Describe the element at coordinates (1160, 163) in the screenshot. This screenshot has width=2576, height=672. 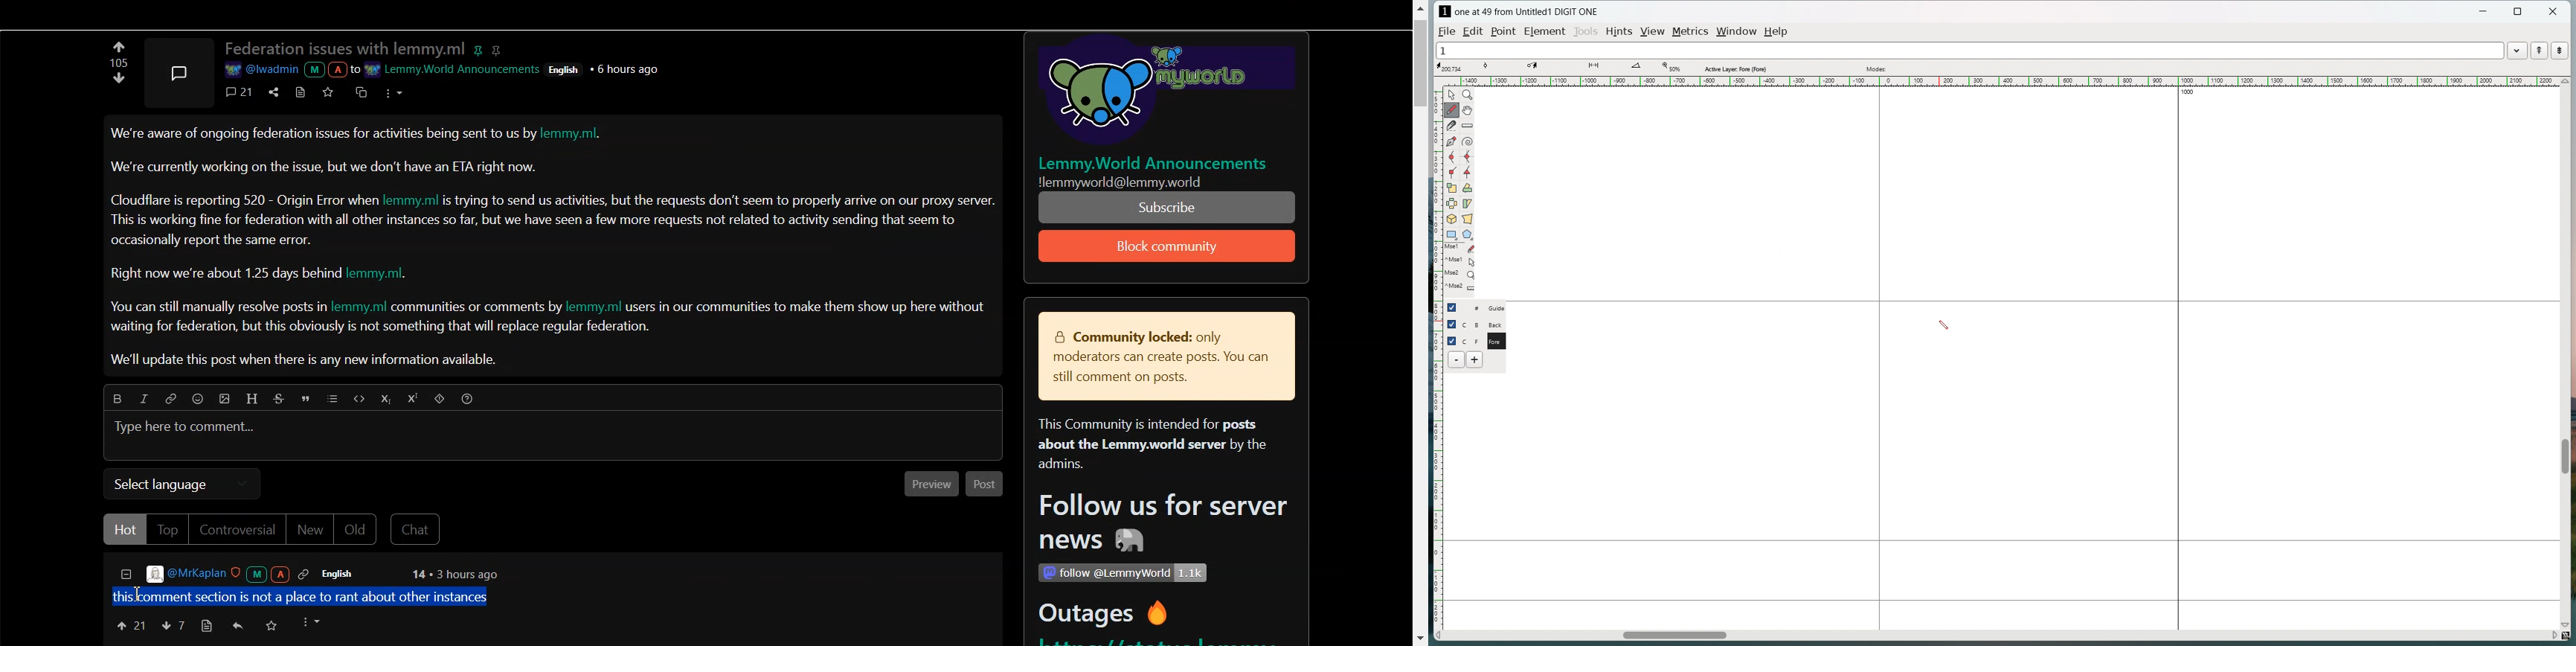
I see `| Lemmy.World Announcements` at that location.